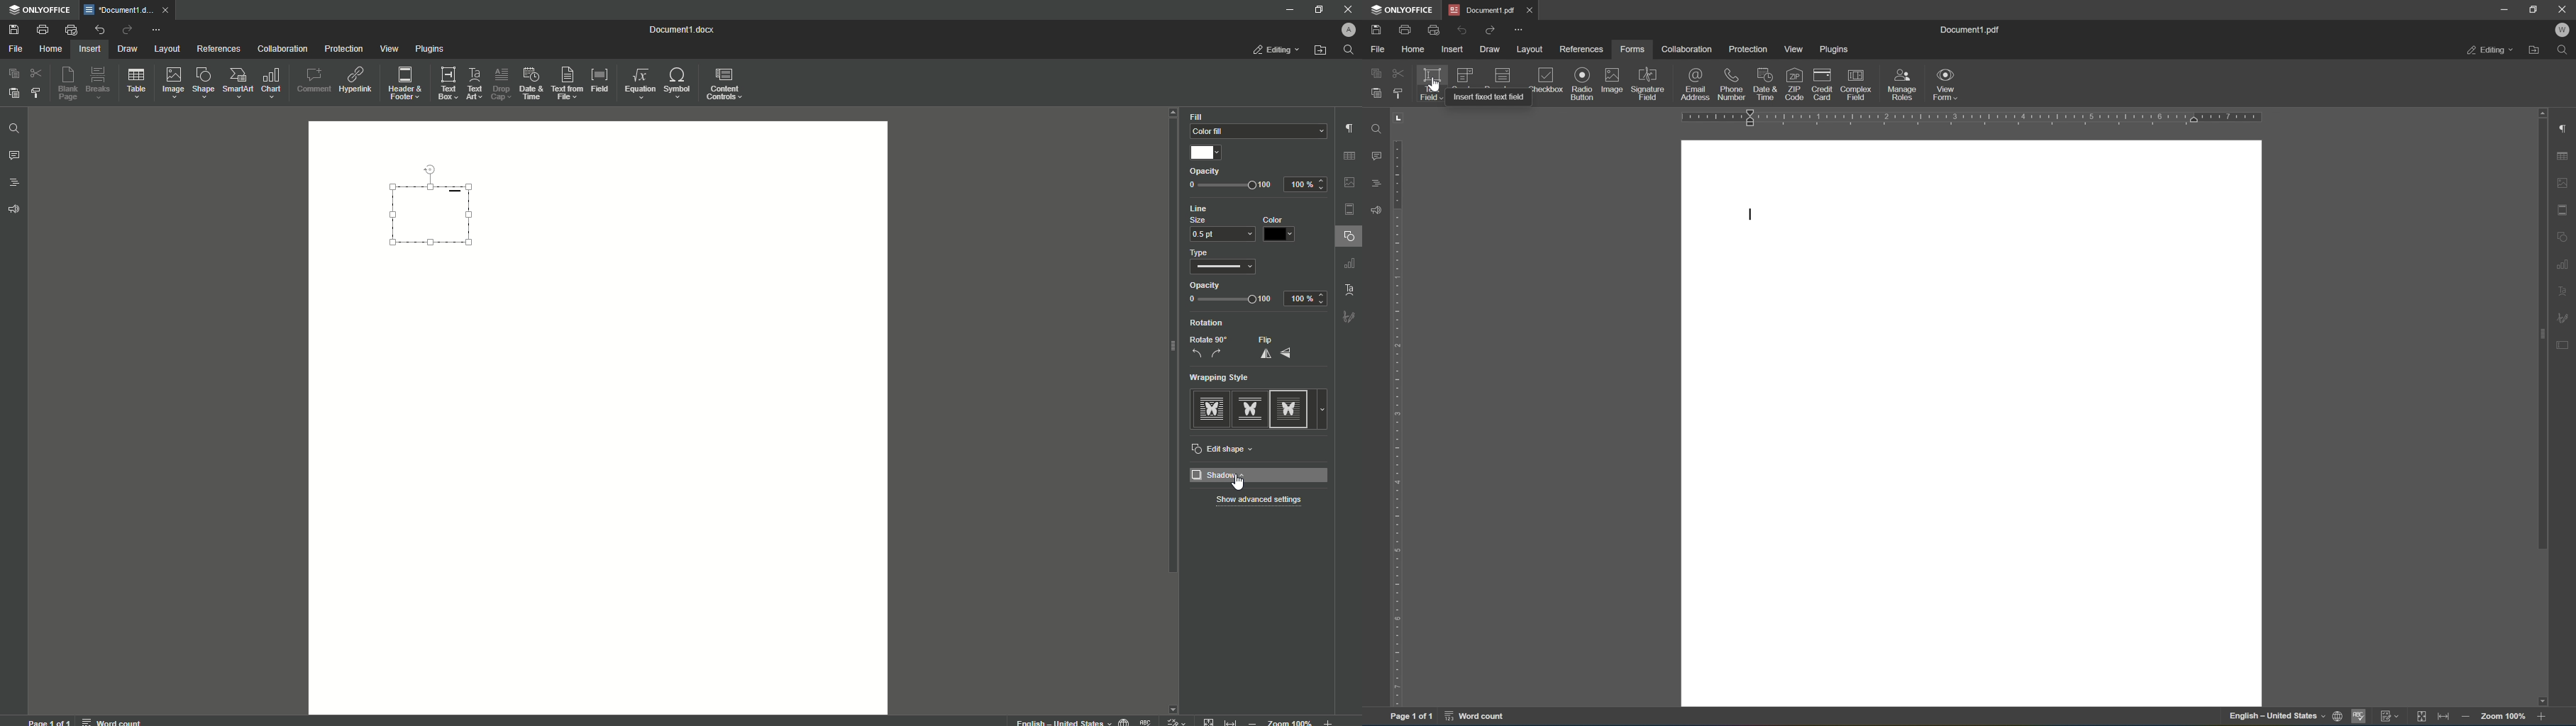 The image size is (2576, 728). I want to click on forms, so click(1632, 50).